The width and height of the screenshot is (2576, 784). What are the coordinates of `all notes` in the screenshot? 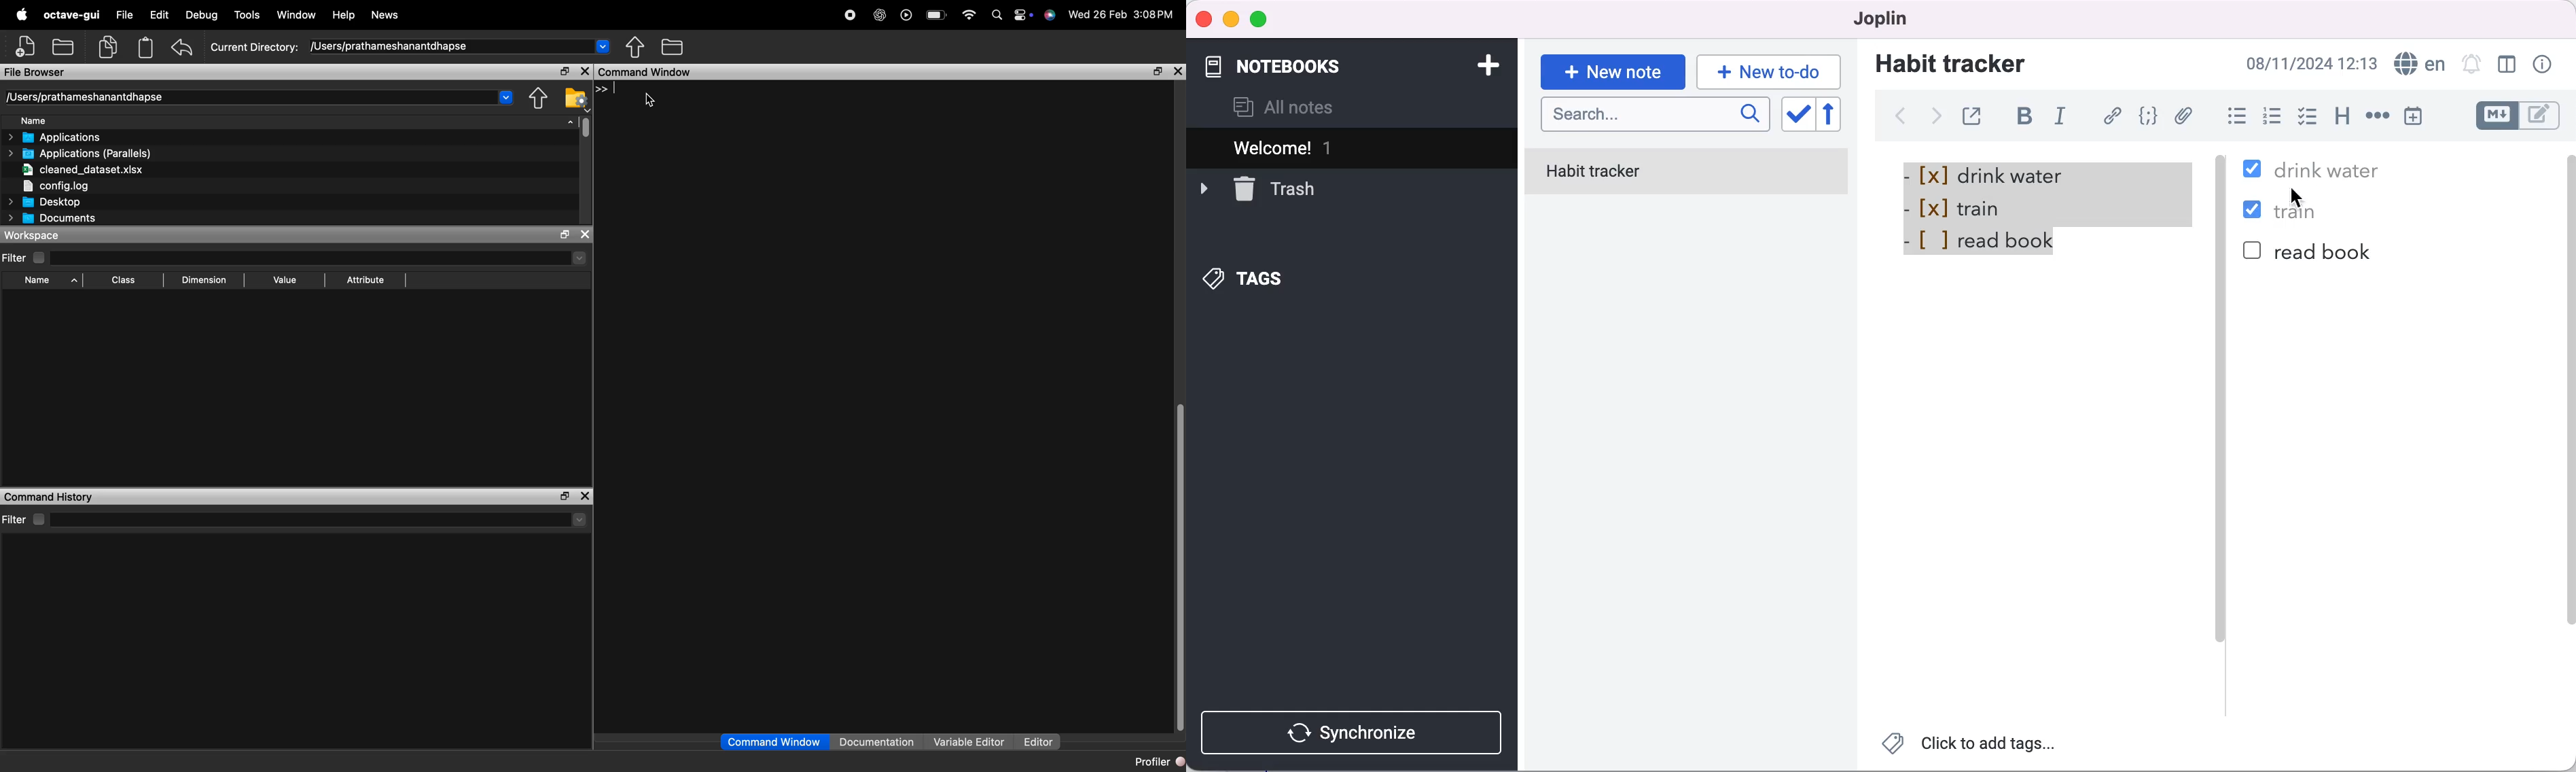 It's located at (1284, 107).